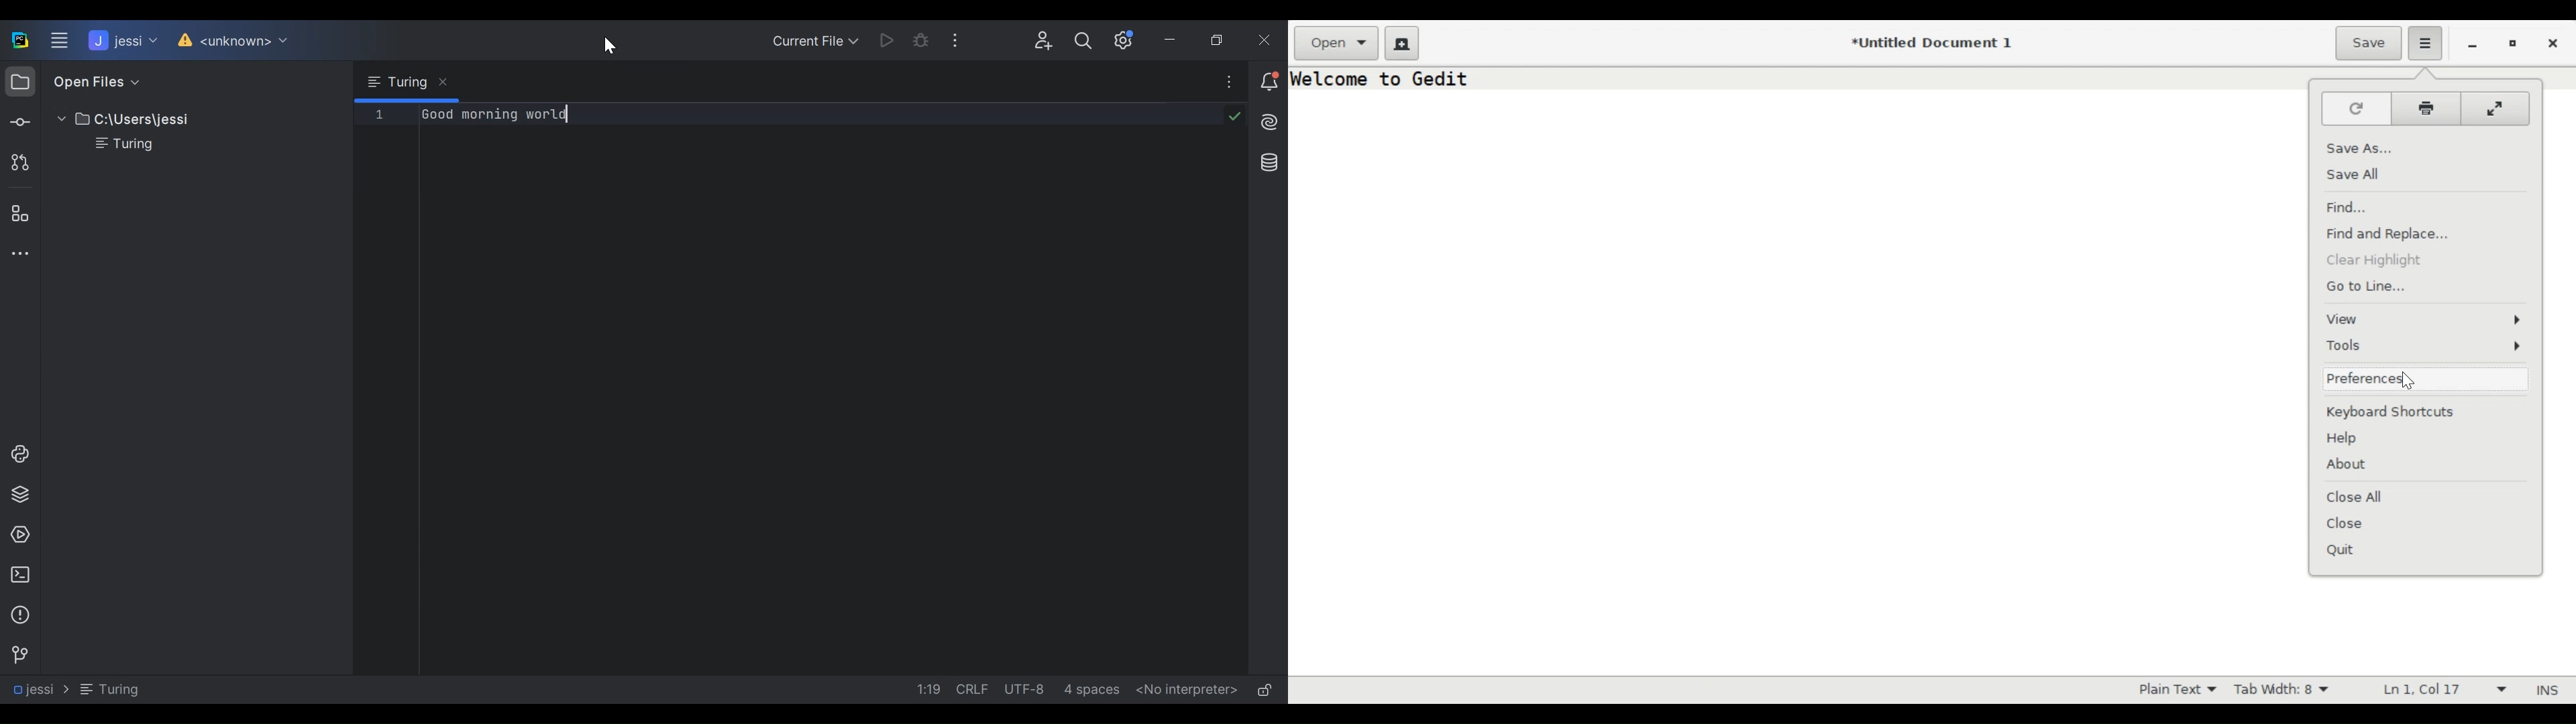 This screenshot has width=2576, height=728. I want to click on Project Name, so click(121, 41).